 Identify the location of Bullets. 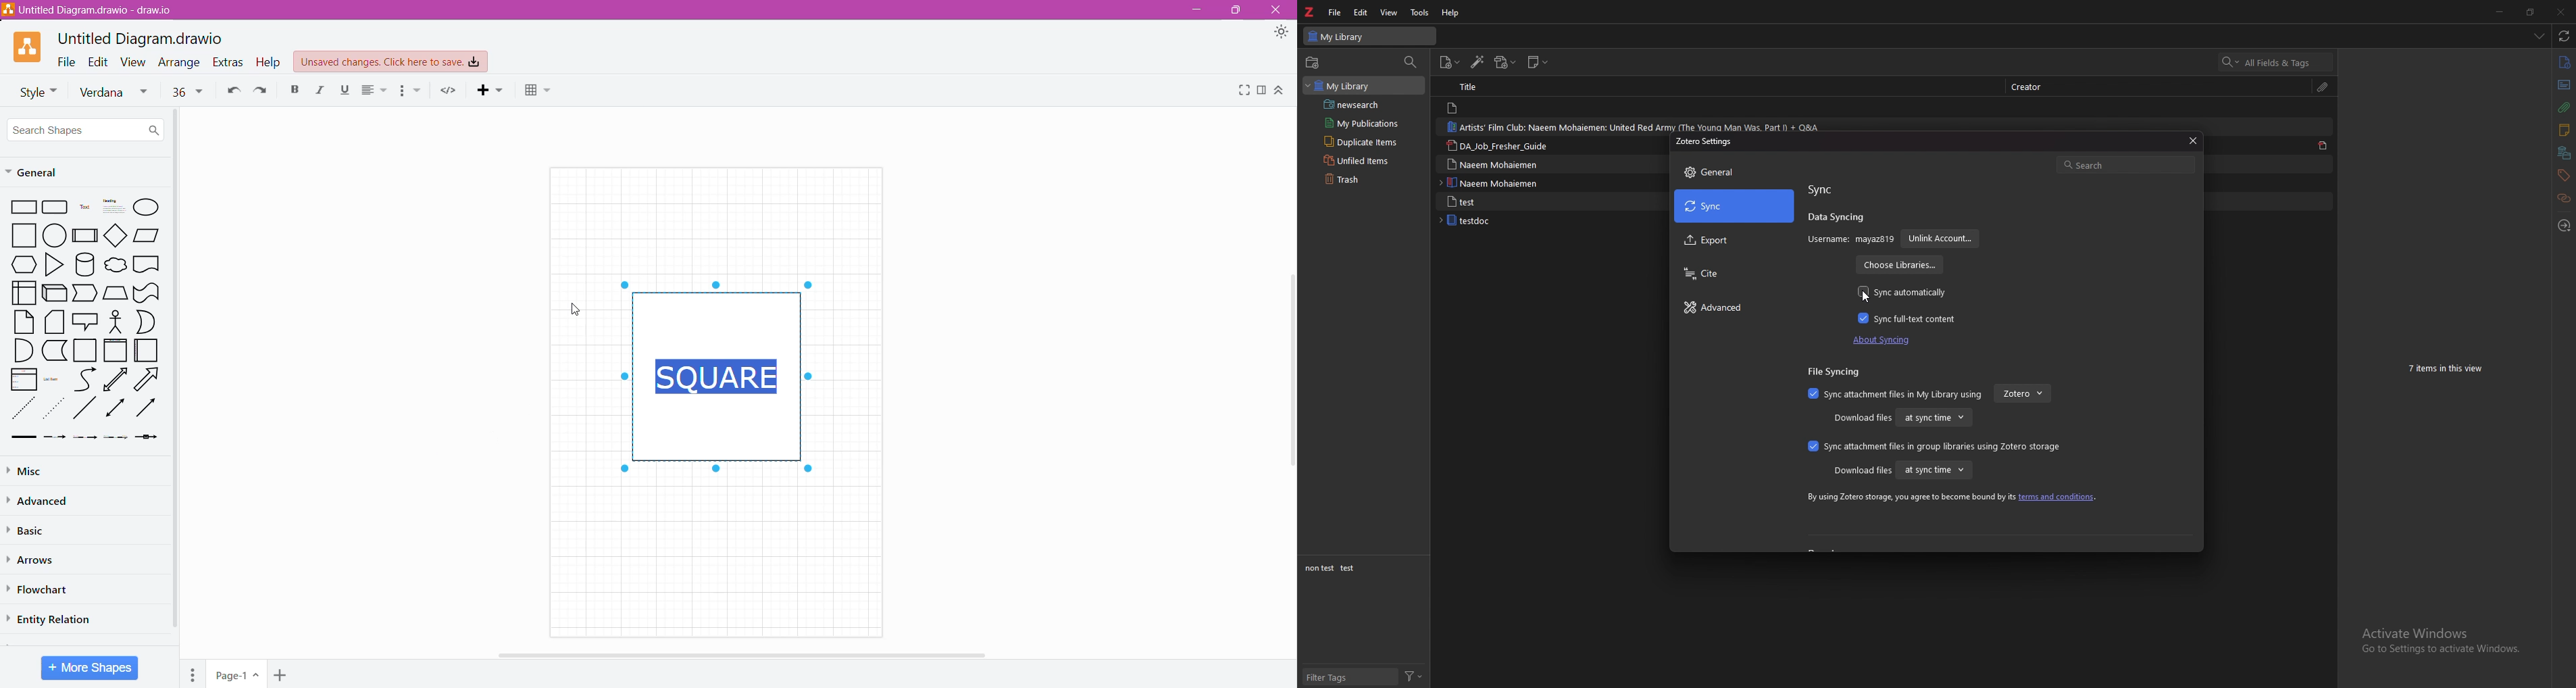
(411, 91).